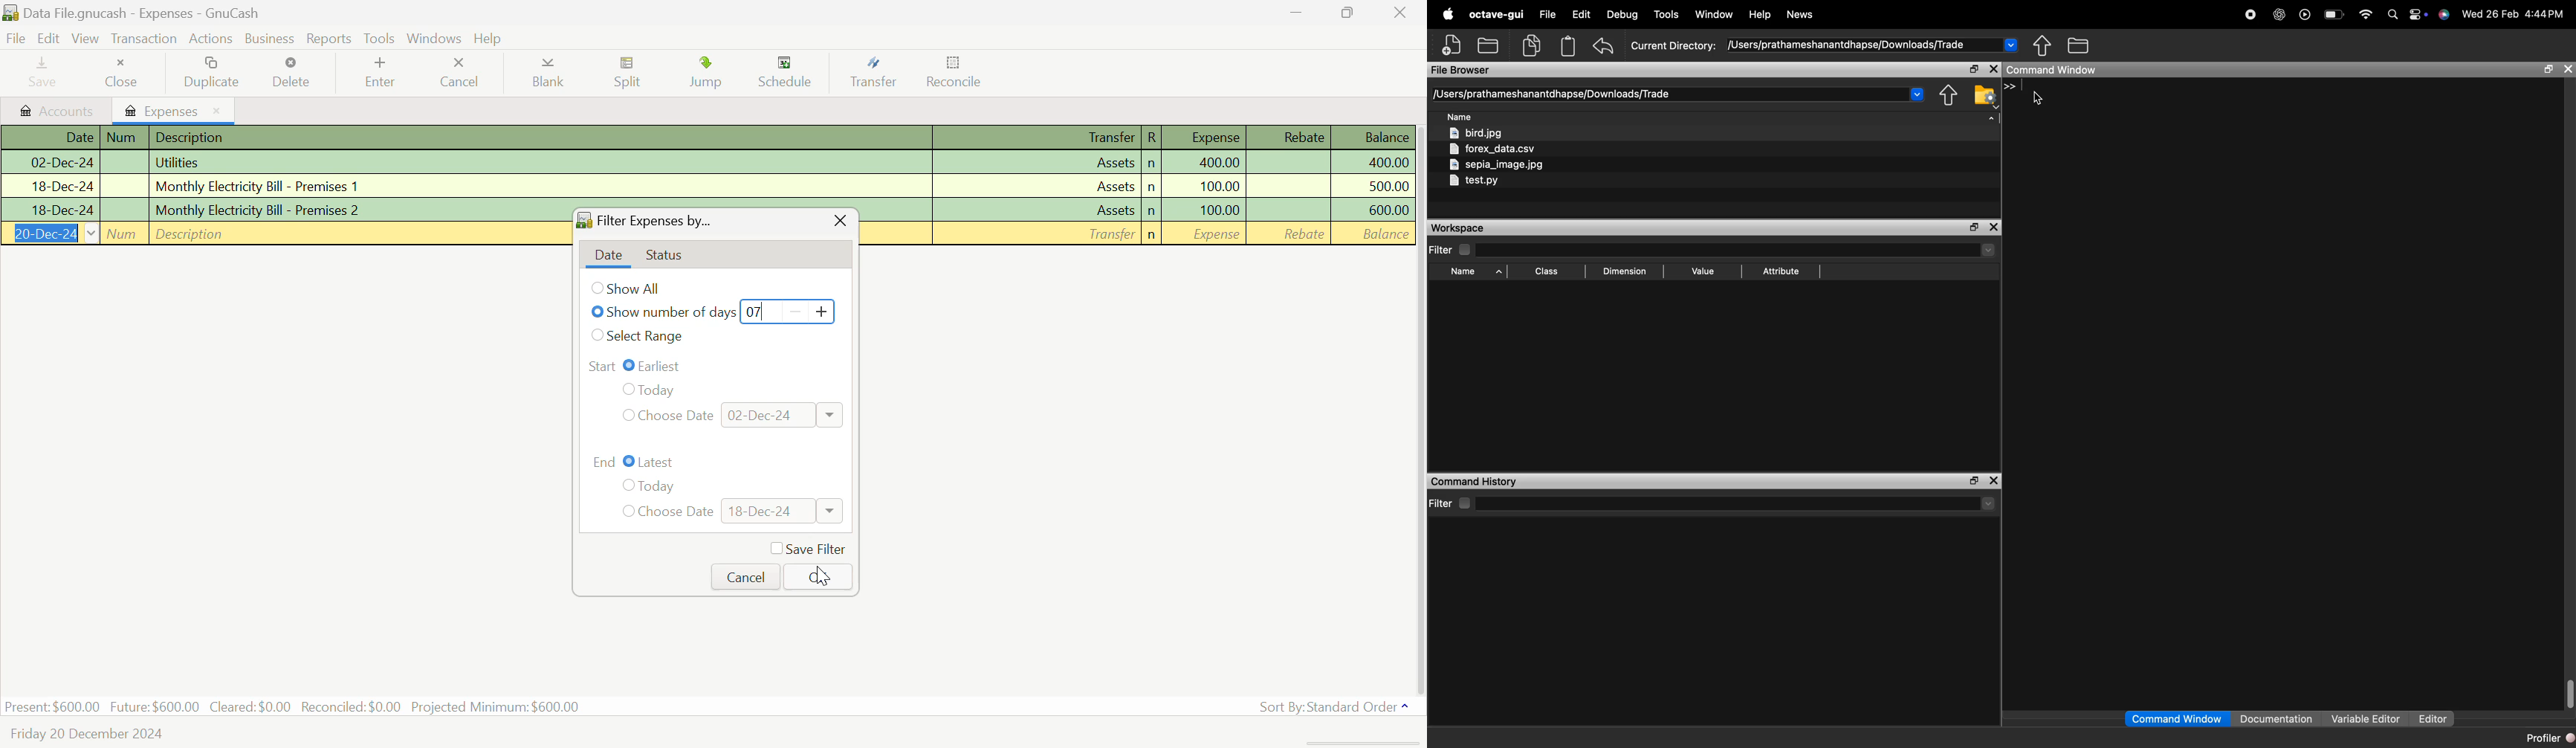  What do you see at coordinates (329, 36) in the screenshot?
I see `Reports` at bounding box center [329, 36].